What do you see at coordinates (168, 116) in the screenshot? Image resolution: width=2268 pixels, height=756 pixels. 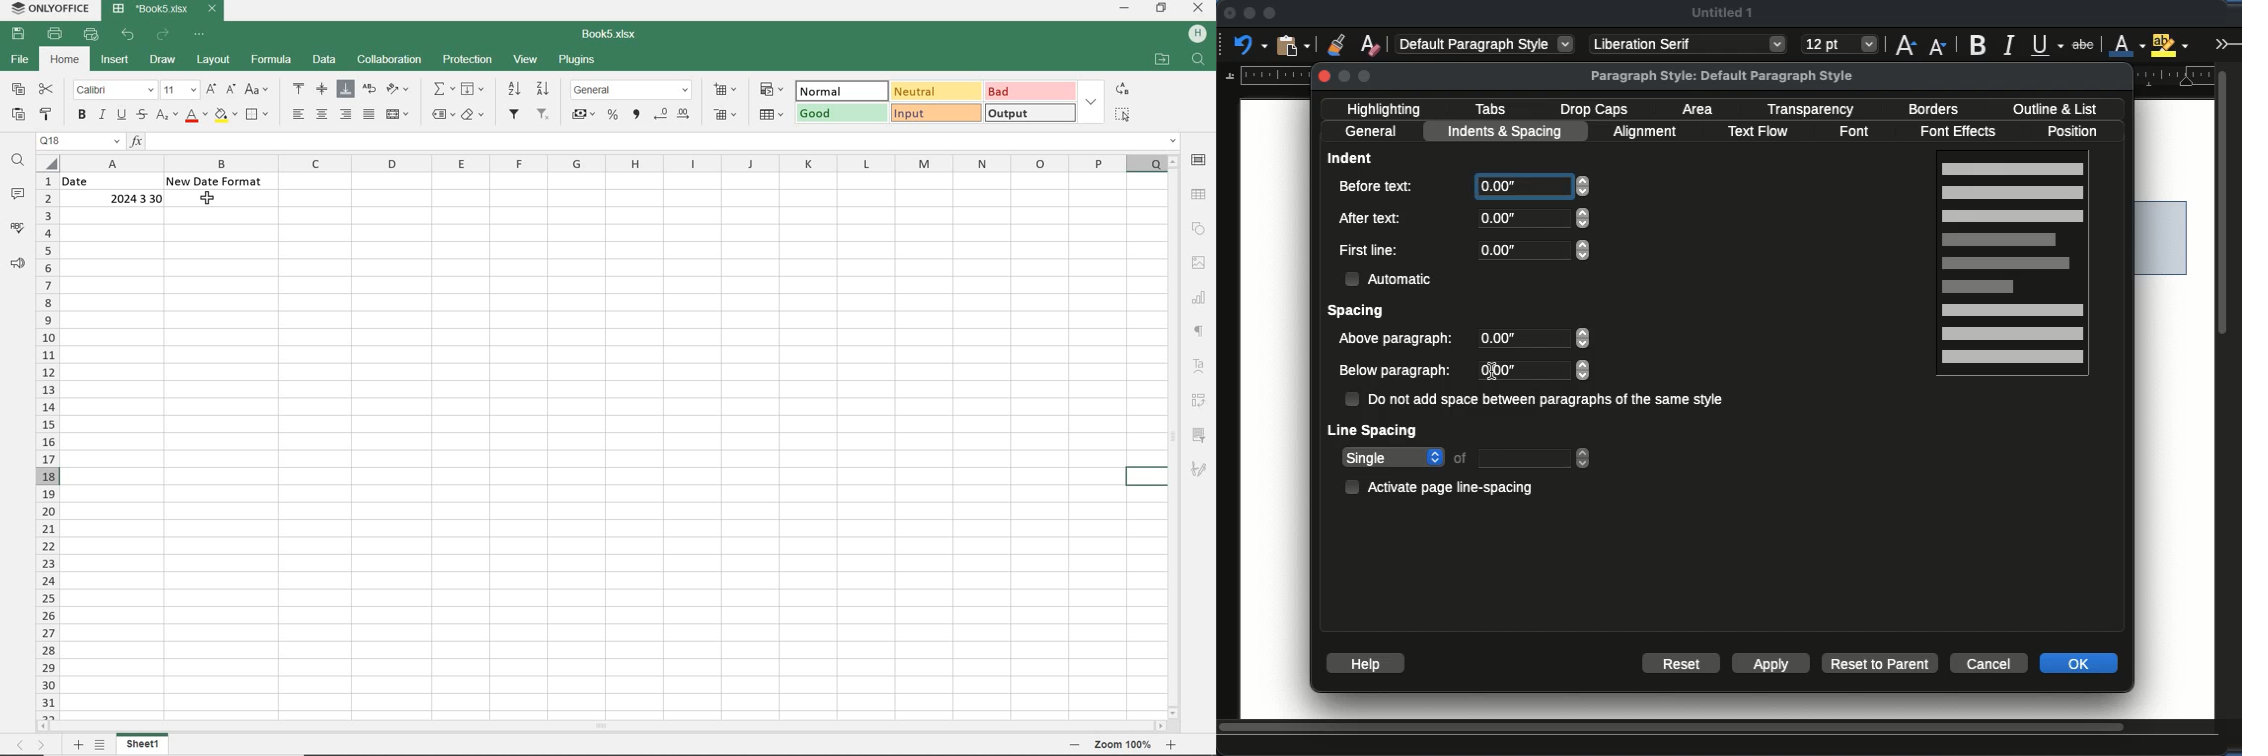 I see `SUBSCRIPT/SUPERSCRIPT` at bounding box center [168, 116].